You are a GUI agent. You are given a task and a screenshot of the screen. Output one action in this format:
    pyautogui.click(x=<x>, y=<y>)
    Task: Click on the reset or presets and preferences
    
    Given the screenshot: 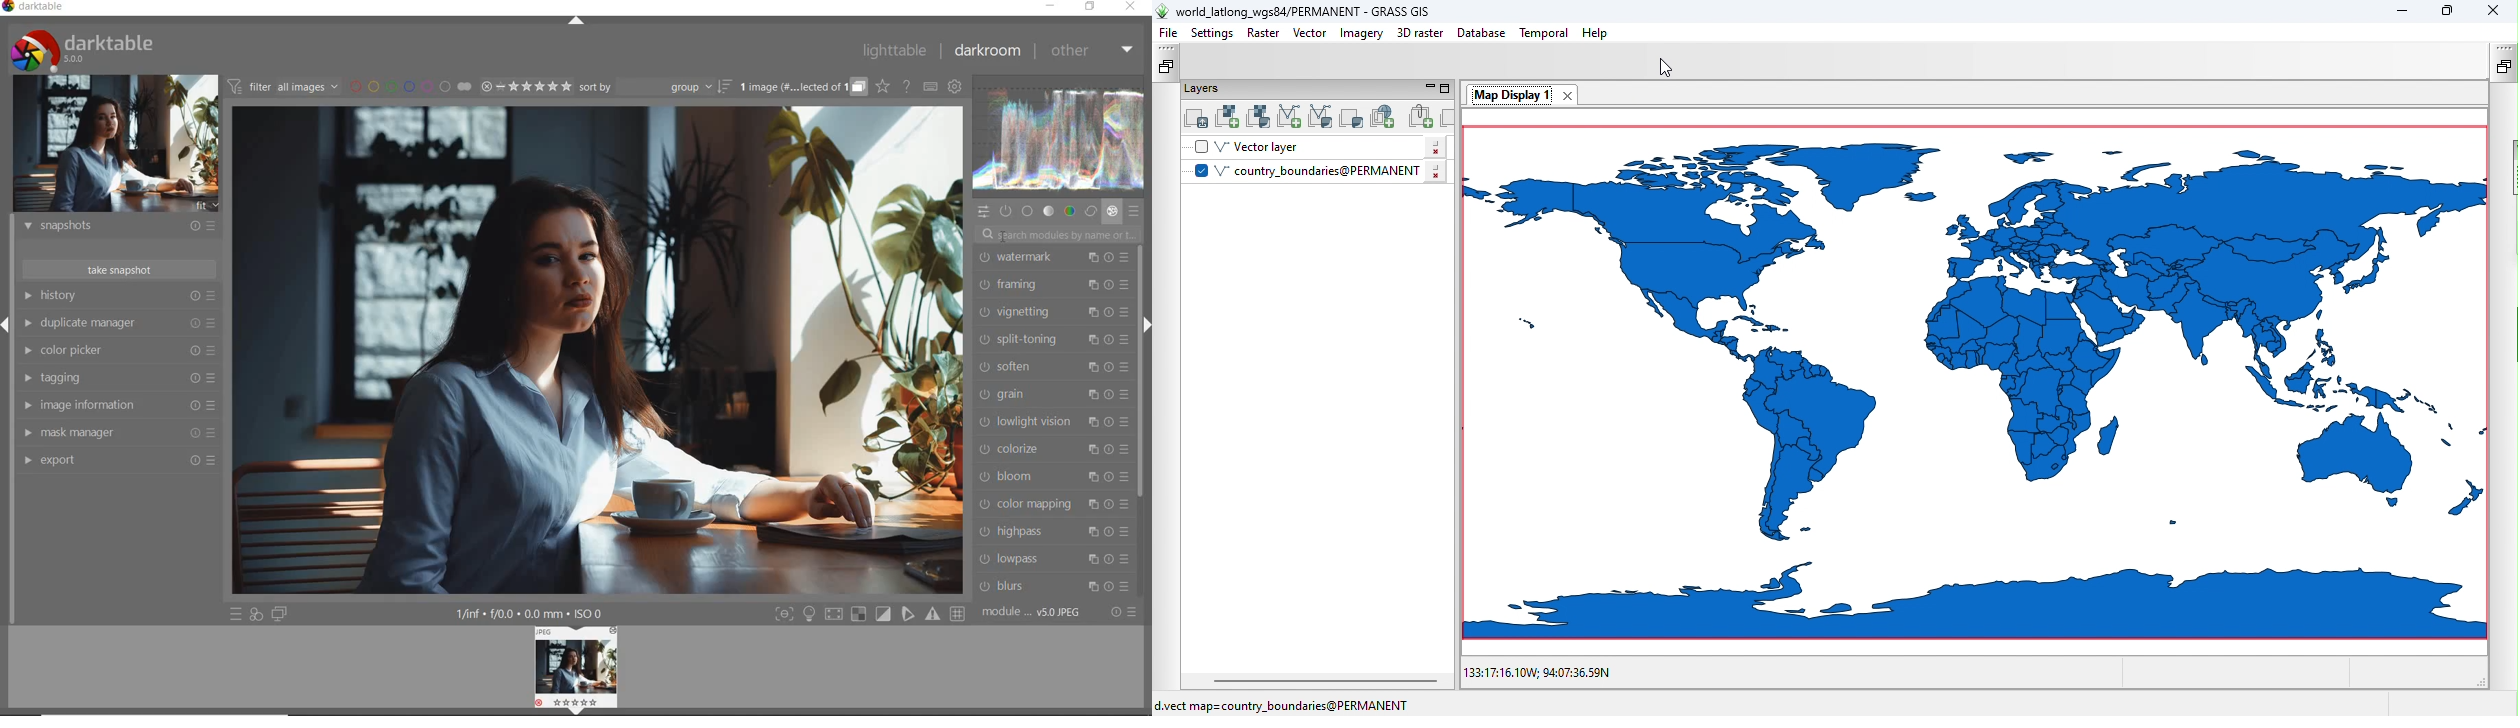 What is the action you would take?
    pyautogui.click(x=1122, y=612)
    